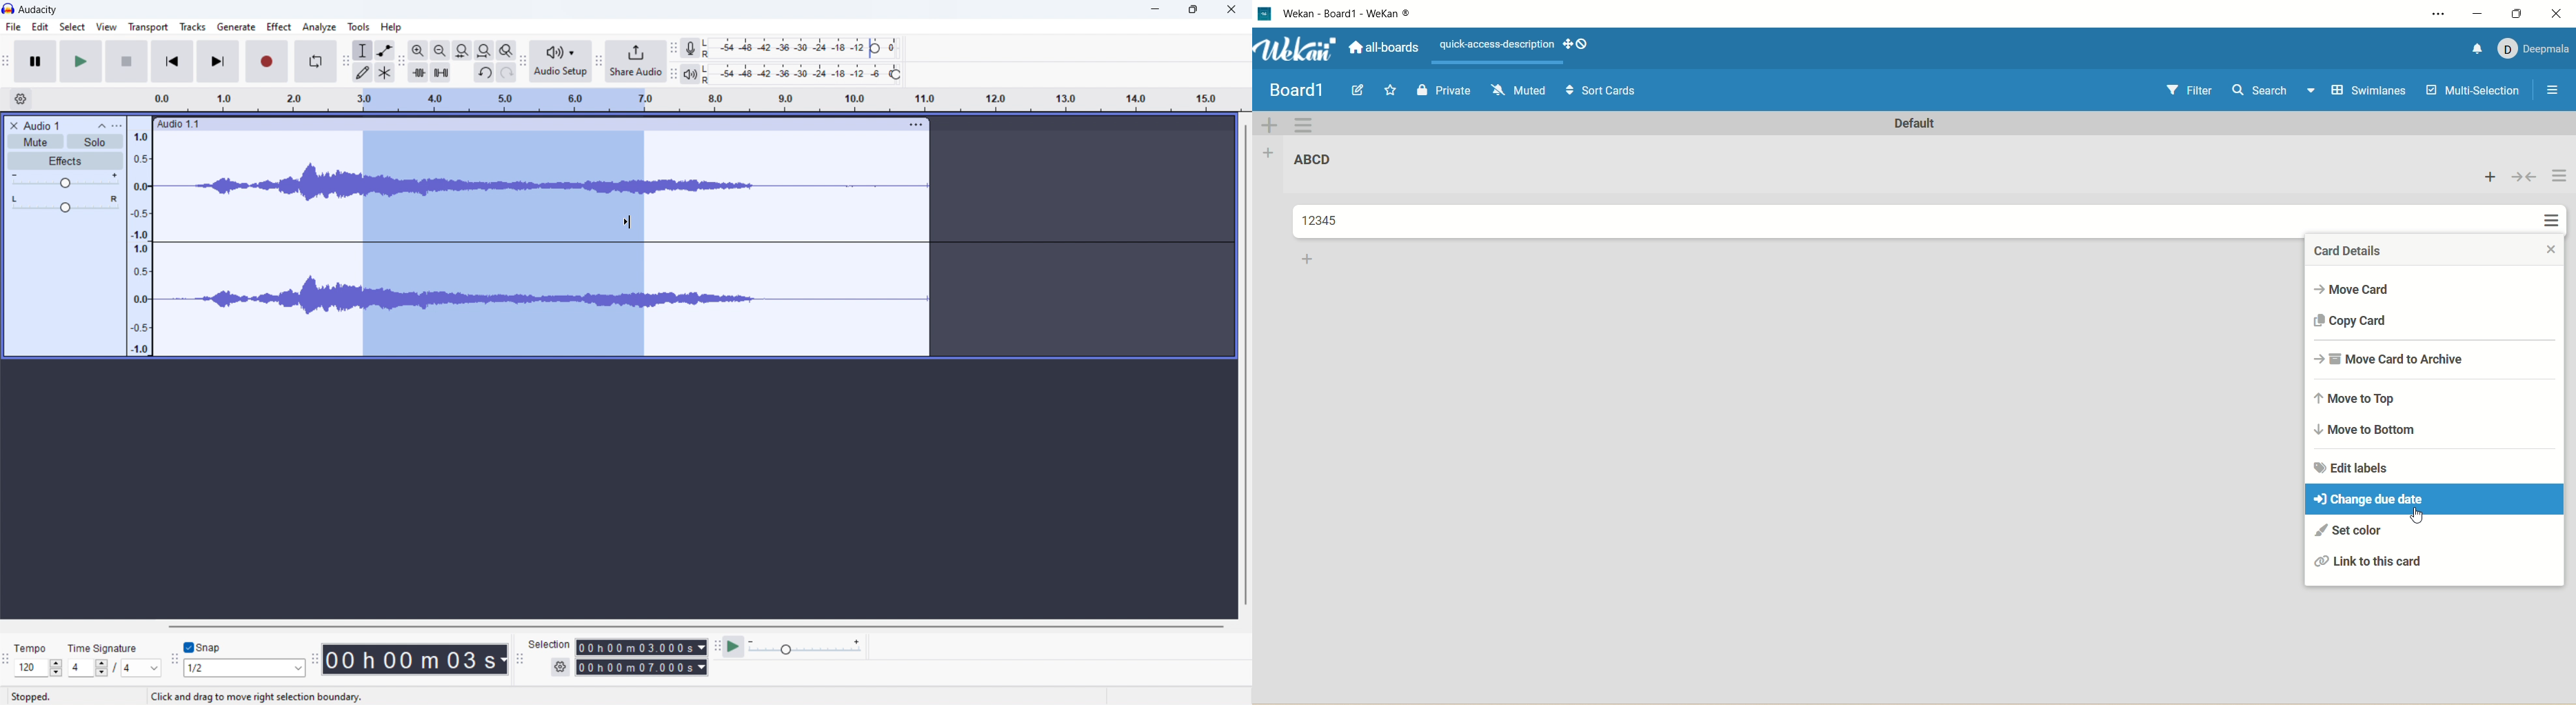 Image resolution: width=2576 pixels, height=728 pixels. Describe the element at coordinates (39, 10) in the screenshot. I see `audacity` at that location.